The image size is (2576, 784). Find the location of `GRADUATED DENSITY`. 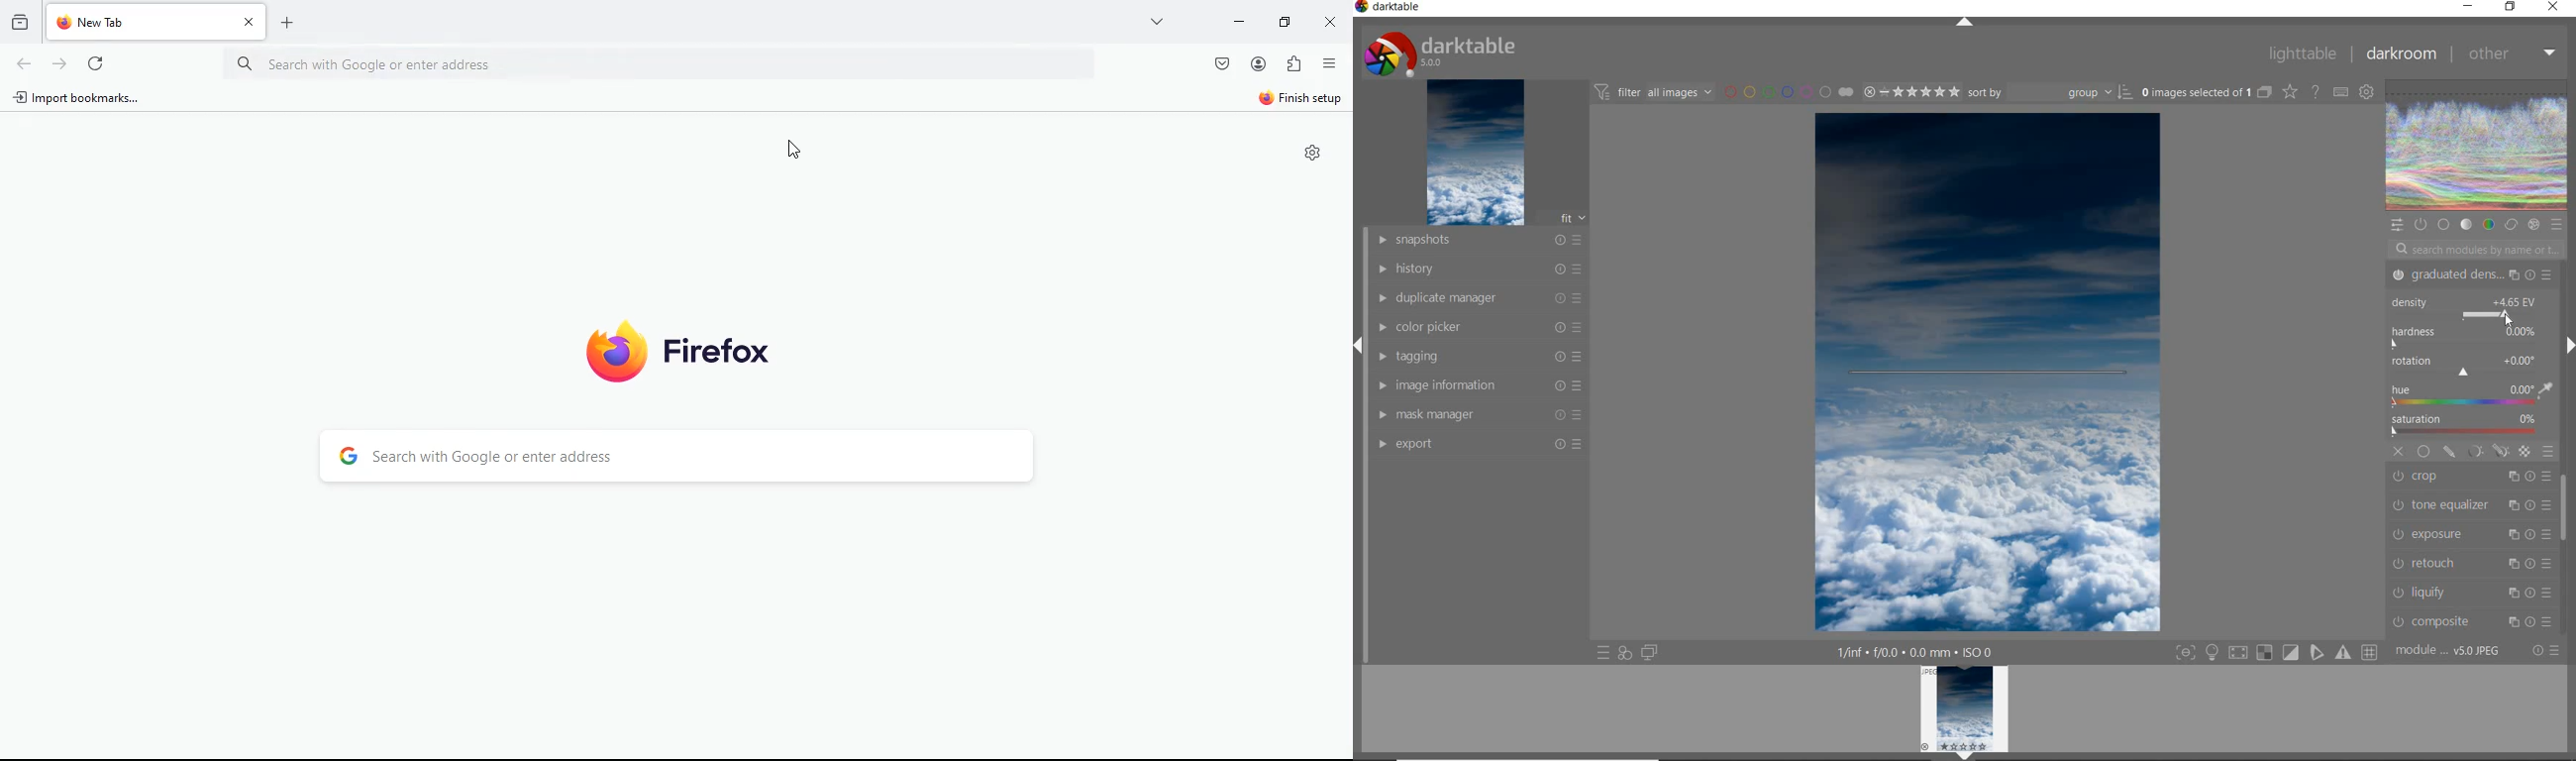

GRADUATED DENSITY is located at coordinates (2476, 276).